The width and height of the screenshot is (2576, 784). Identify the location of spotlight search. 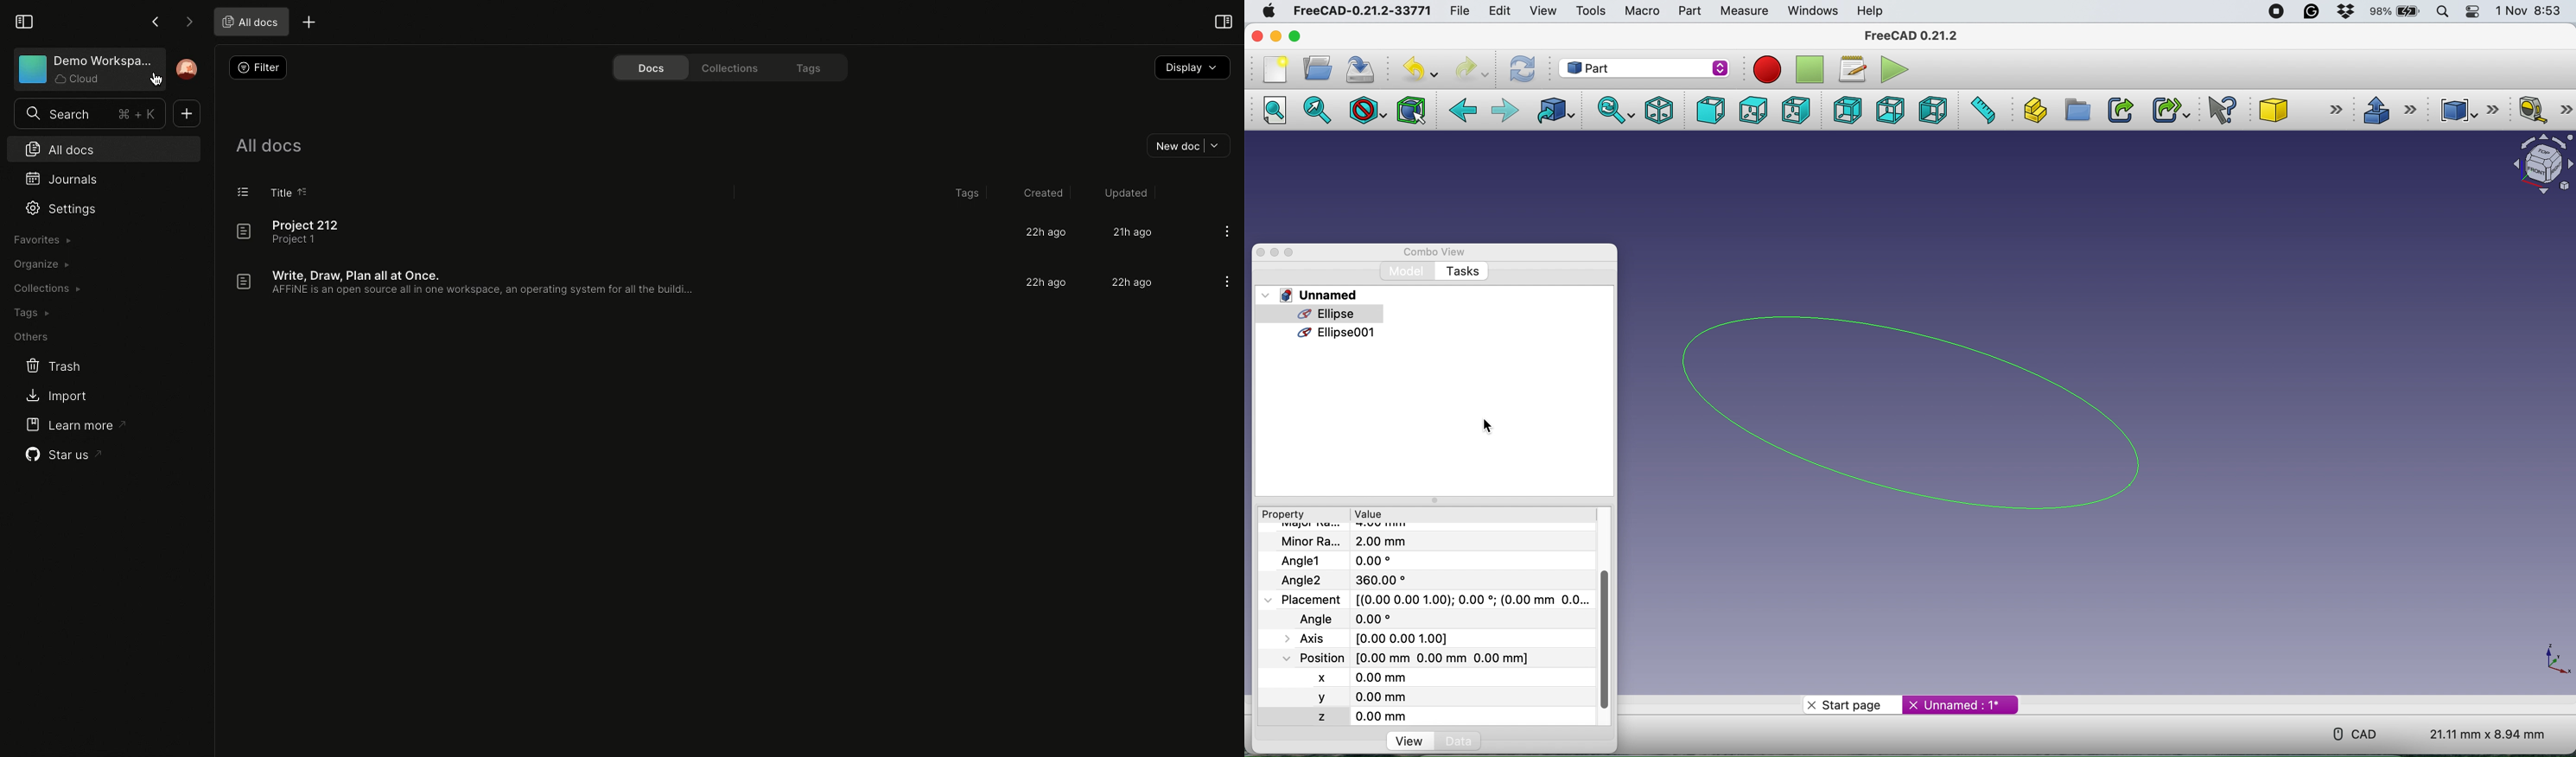
(2443, 13).